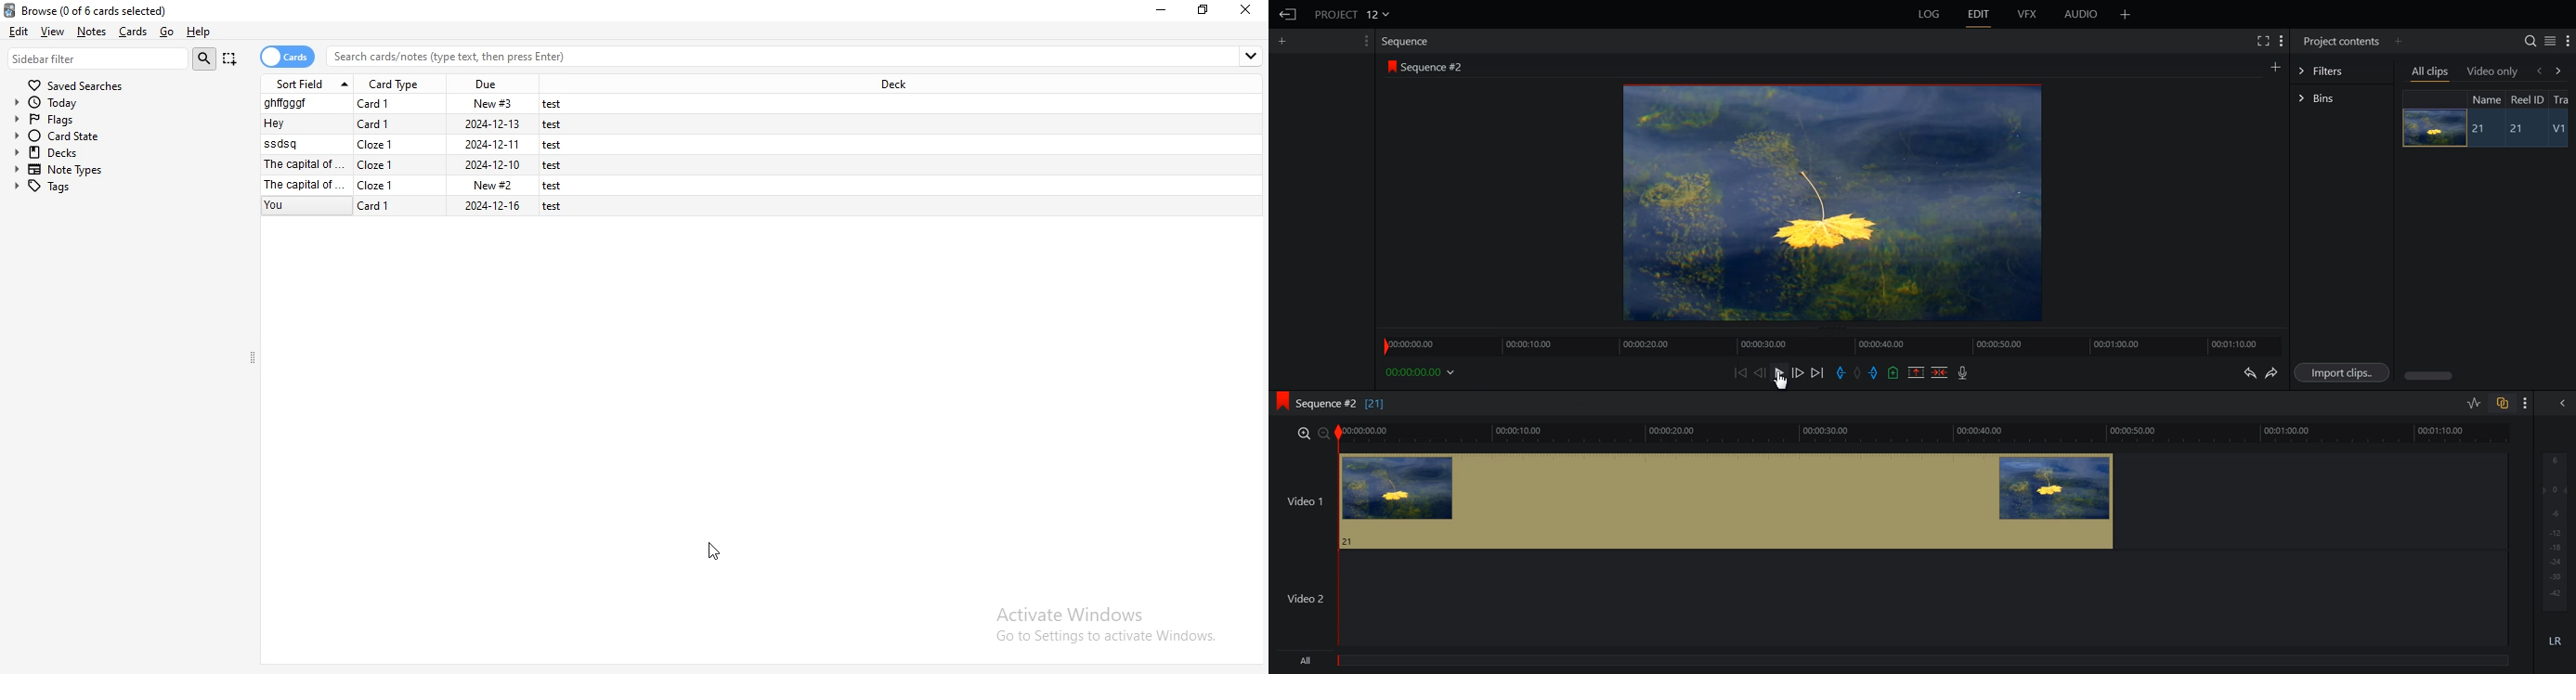  What do you see at coordinates (2262, 39) in the screenshot?
I see `Full screen` at bounding box center [2262, 39].